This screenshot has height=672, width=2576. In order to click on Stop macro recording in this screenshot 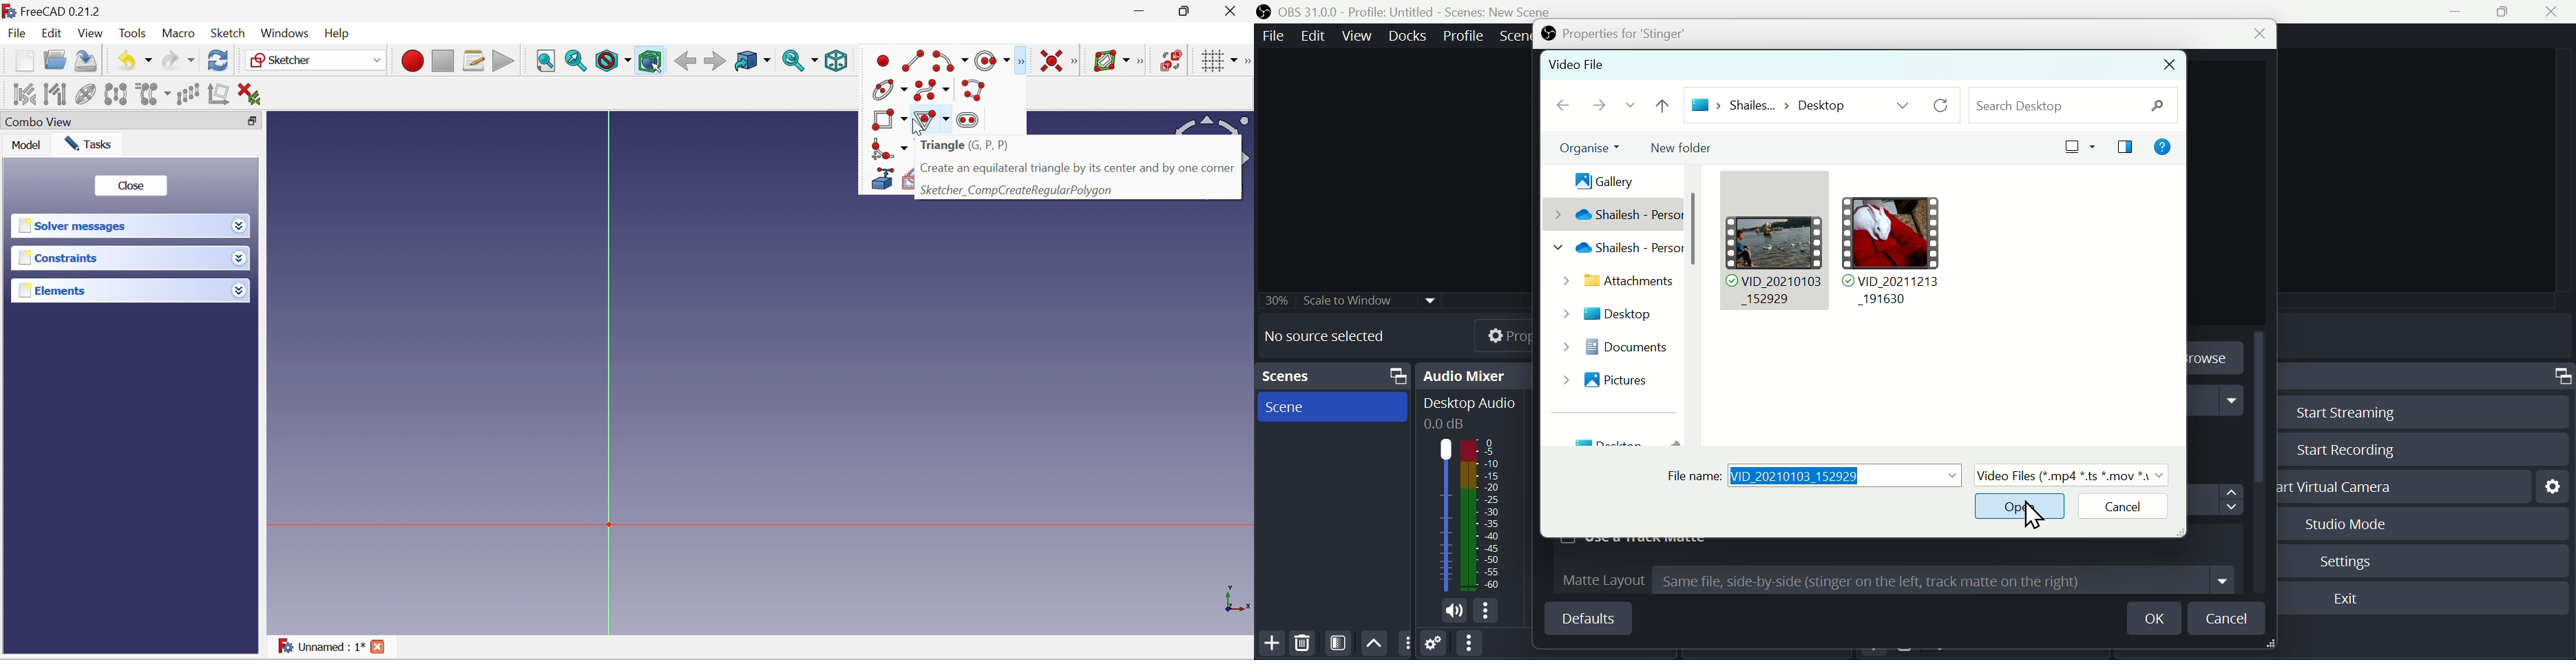, I will do `click(443, 60)`.